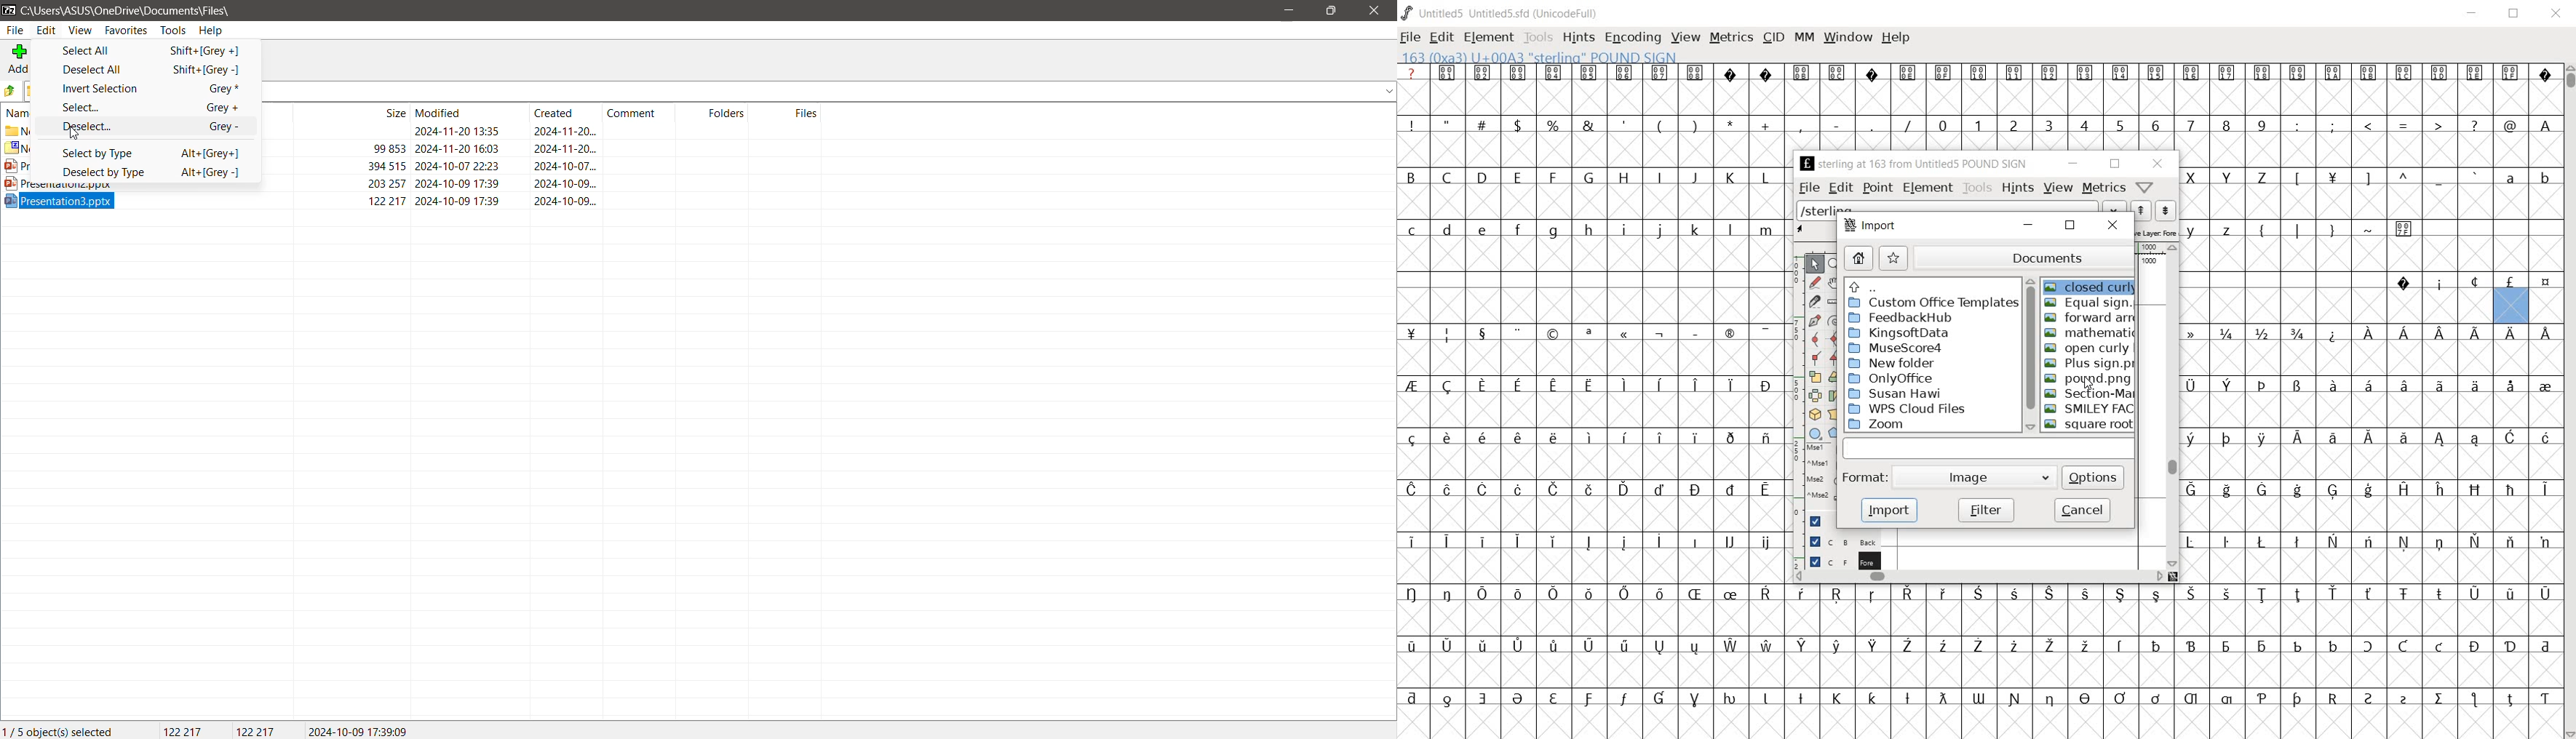 This screenshot has width=2576, height=756. What do you see at coordinates (1588, 488) in the screenshot?
I see `Symbol` at bounding box center [1588, 488].